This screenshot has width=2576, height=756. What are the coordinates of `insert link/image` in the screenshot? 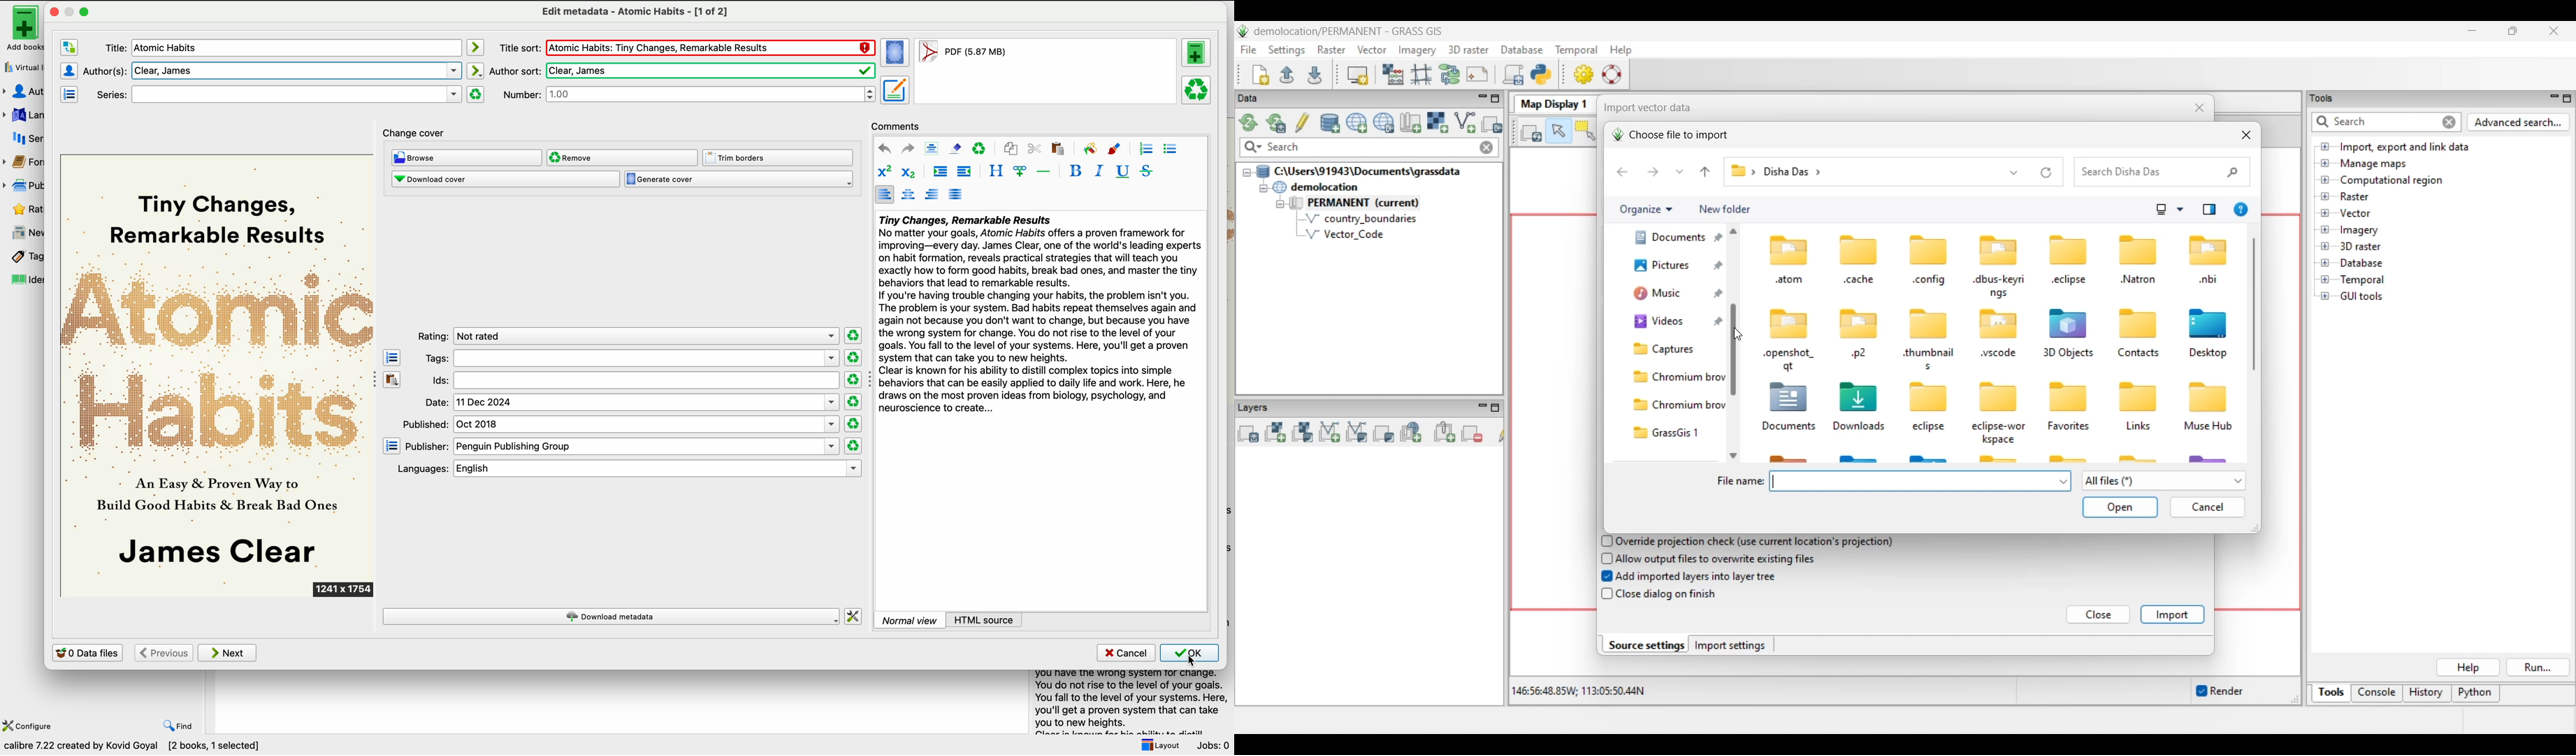 It's located at (1020, 172).